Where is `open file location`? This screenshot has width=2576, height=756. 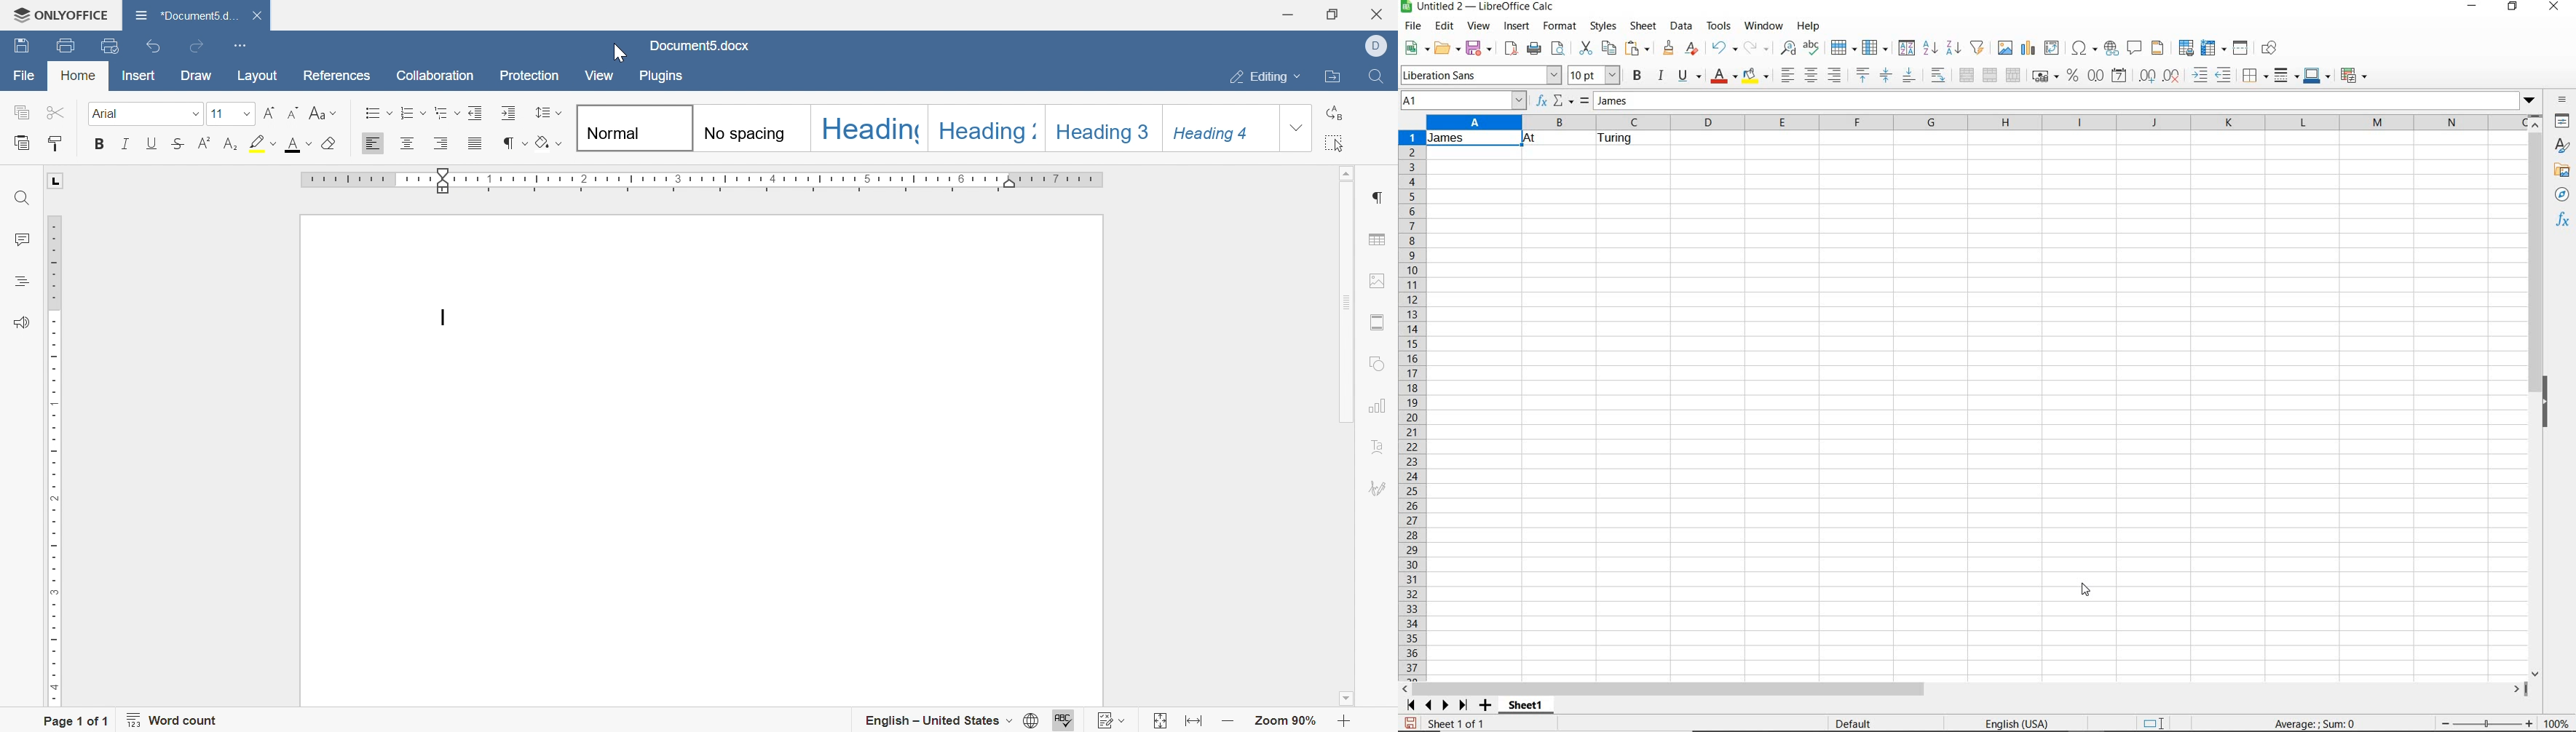 open file location is located at coordinates (1335, 77).